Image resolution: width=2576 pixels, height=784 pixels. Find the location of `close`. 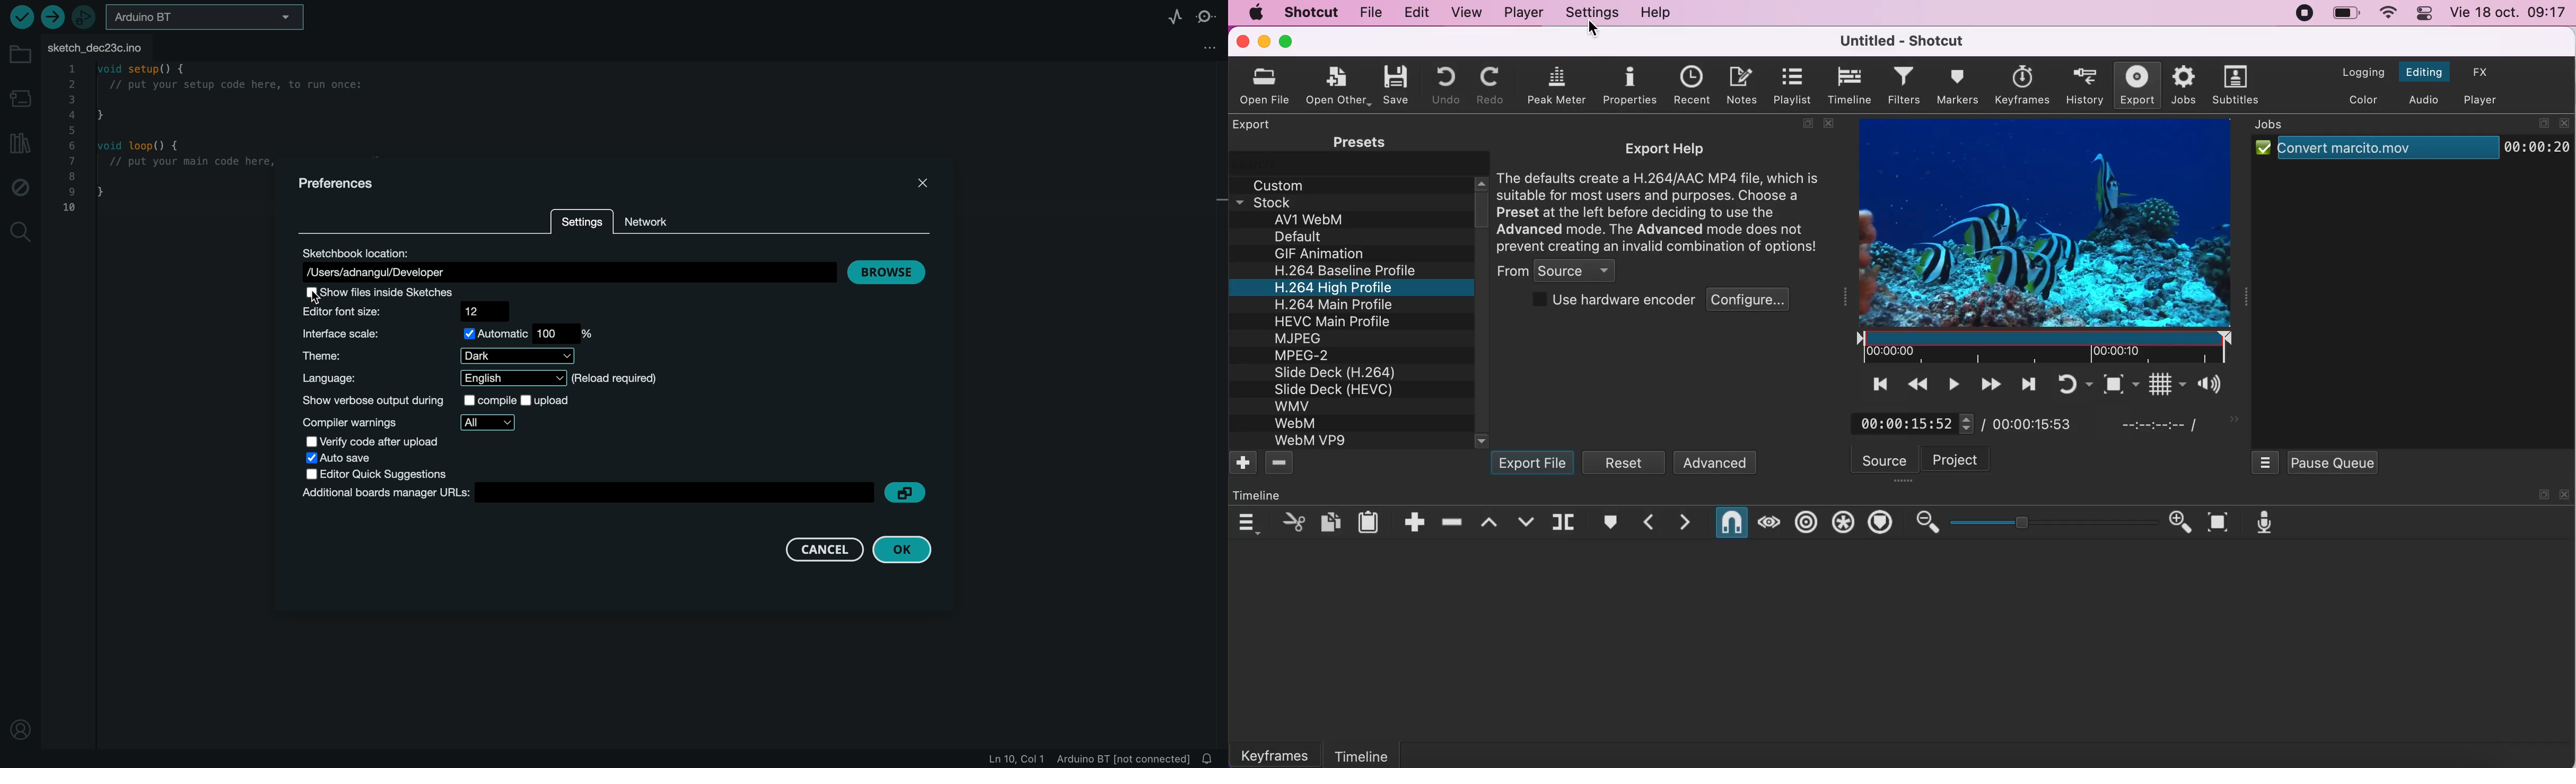

close is located at coordinates (2564, 123).